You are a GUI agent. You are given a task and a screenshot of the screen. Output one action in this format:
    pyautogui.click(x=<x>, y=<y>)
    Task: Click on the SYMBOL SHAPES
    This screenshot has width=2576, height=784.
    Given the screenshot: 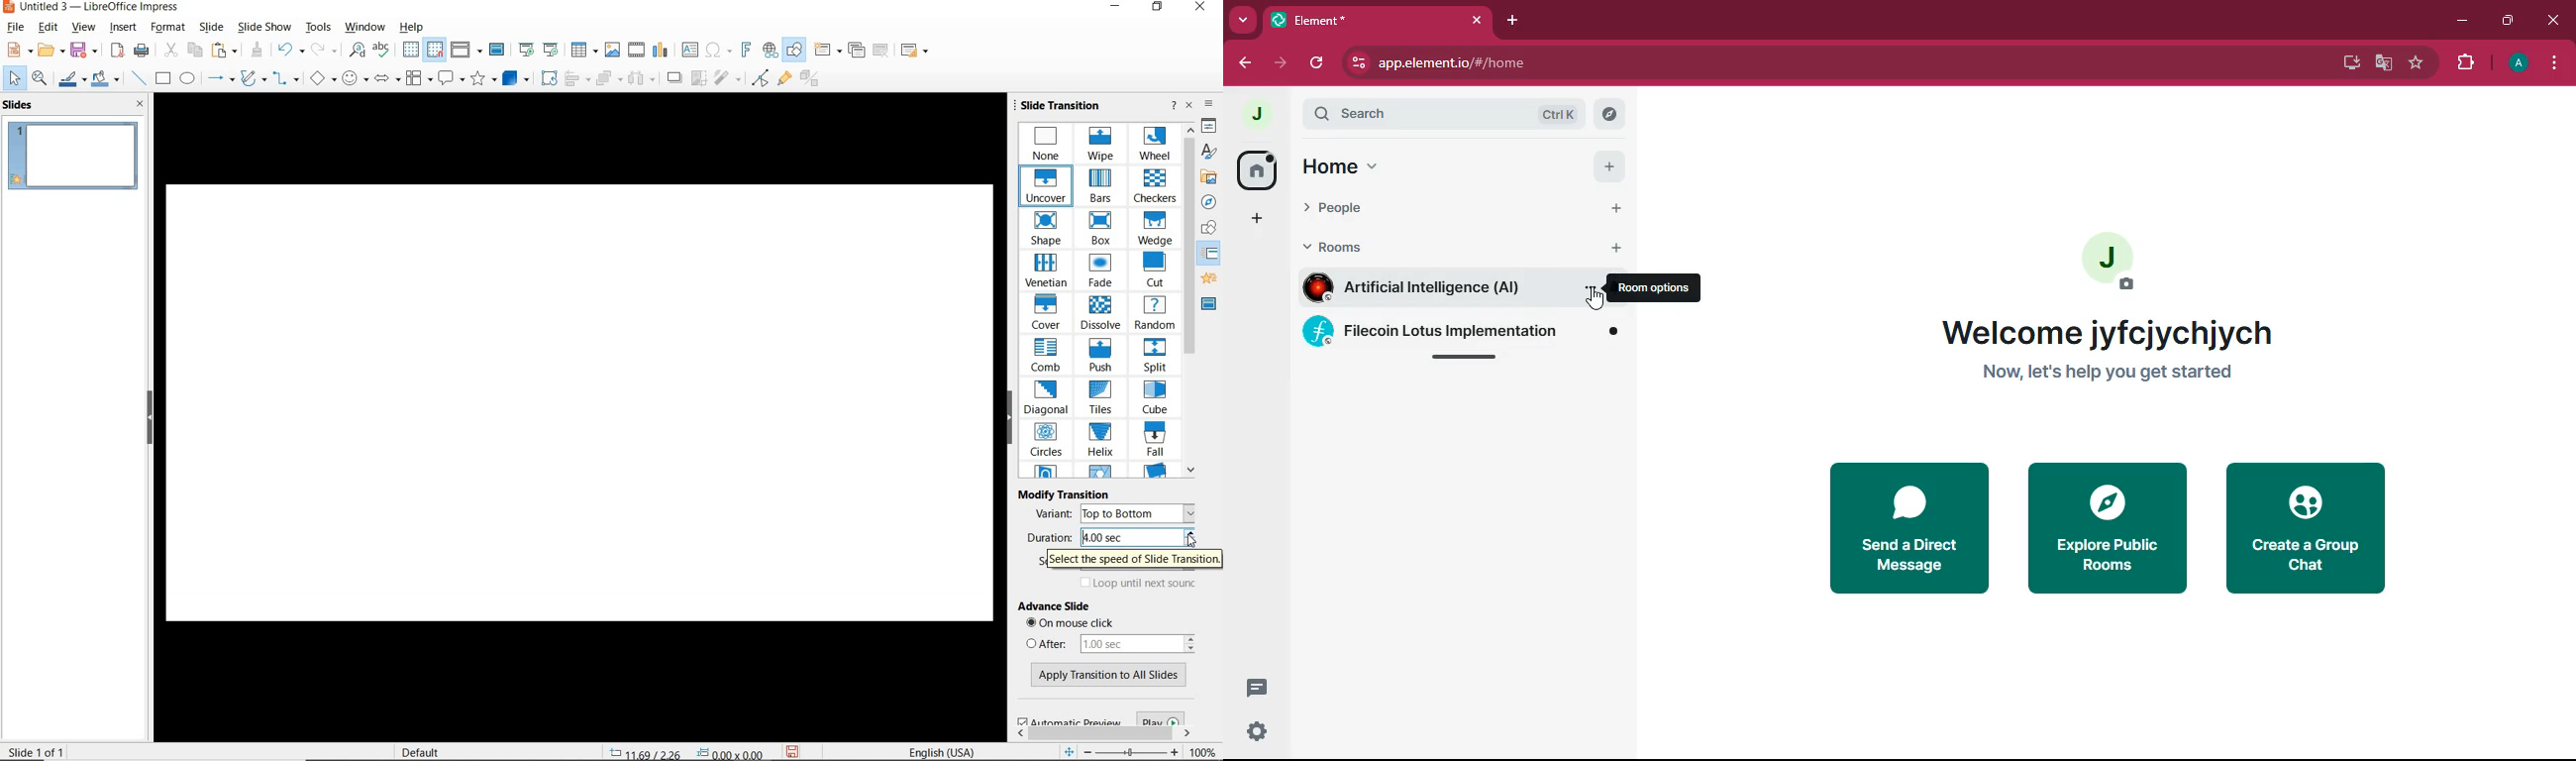 What is the action you would take?
    pyautogui.click(x=354, y=79)
    